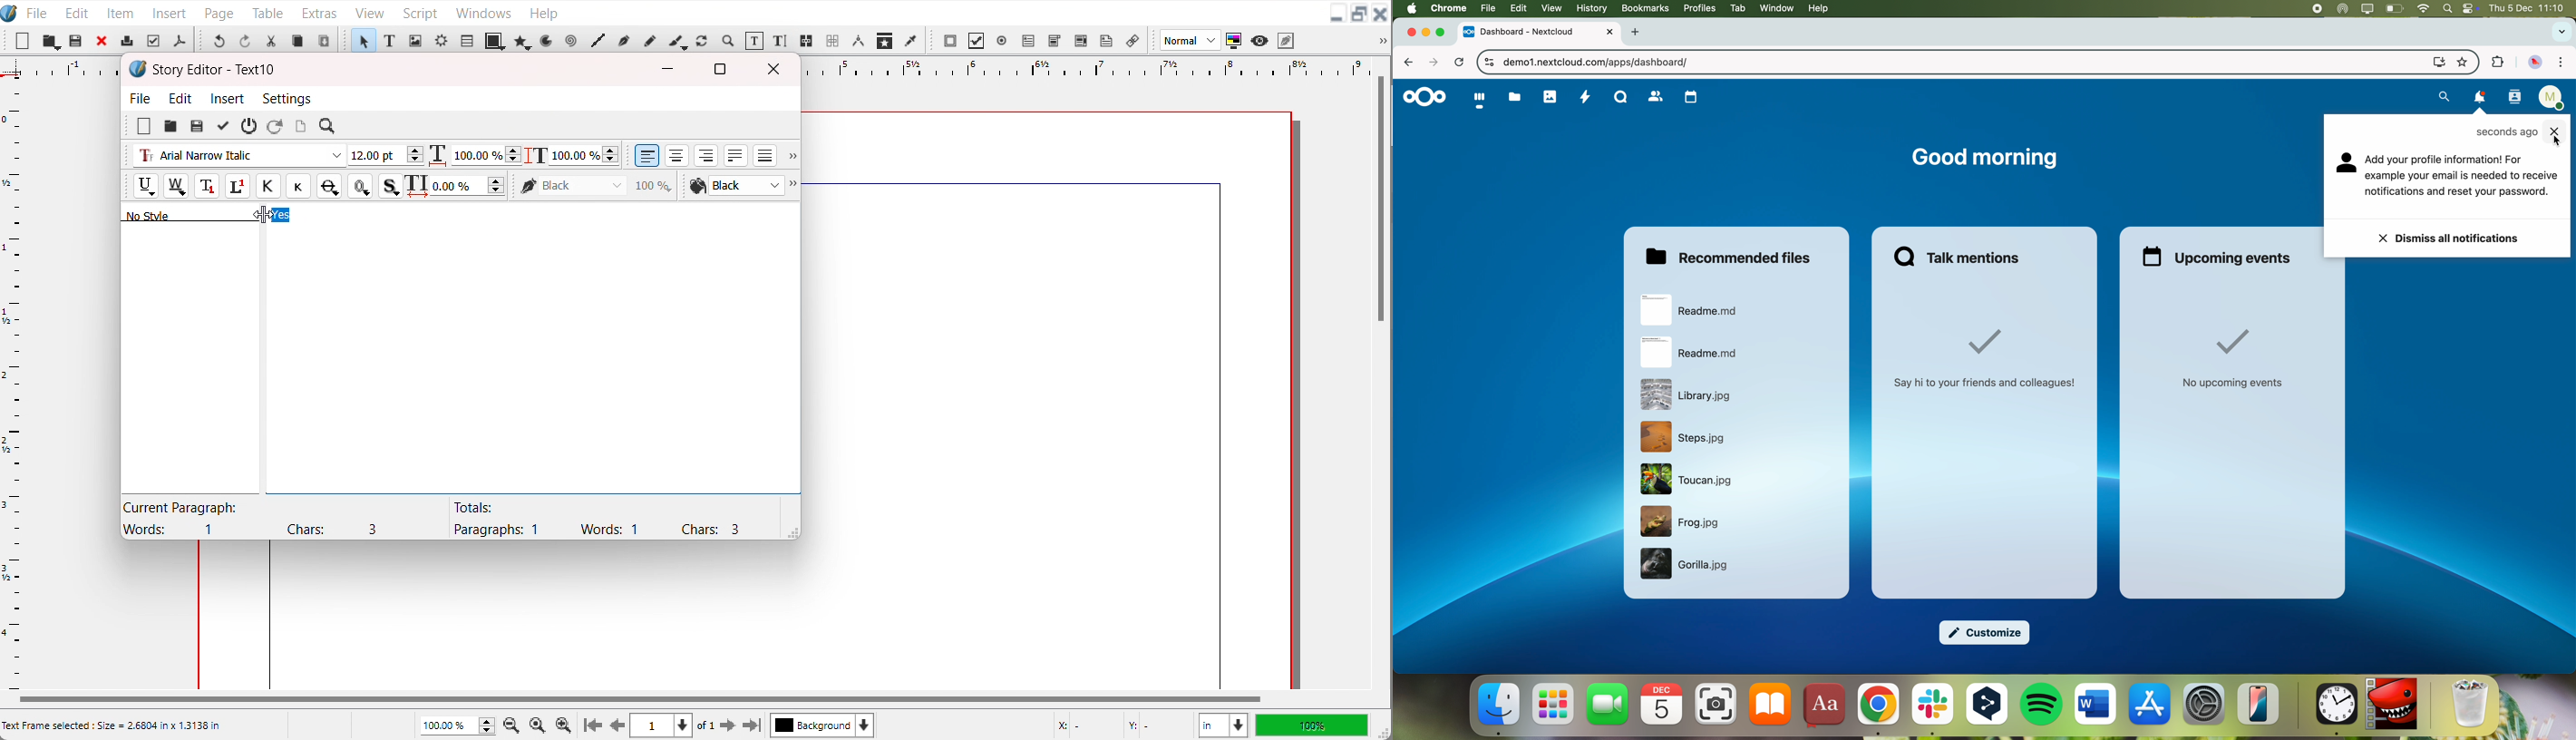  What do you see at coordinates (1444, 33) in the screenshot?
I see `maximize` at bounding box center [1444, 33].